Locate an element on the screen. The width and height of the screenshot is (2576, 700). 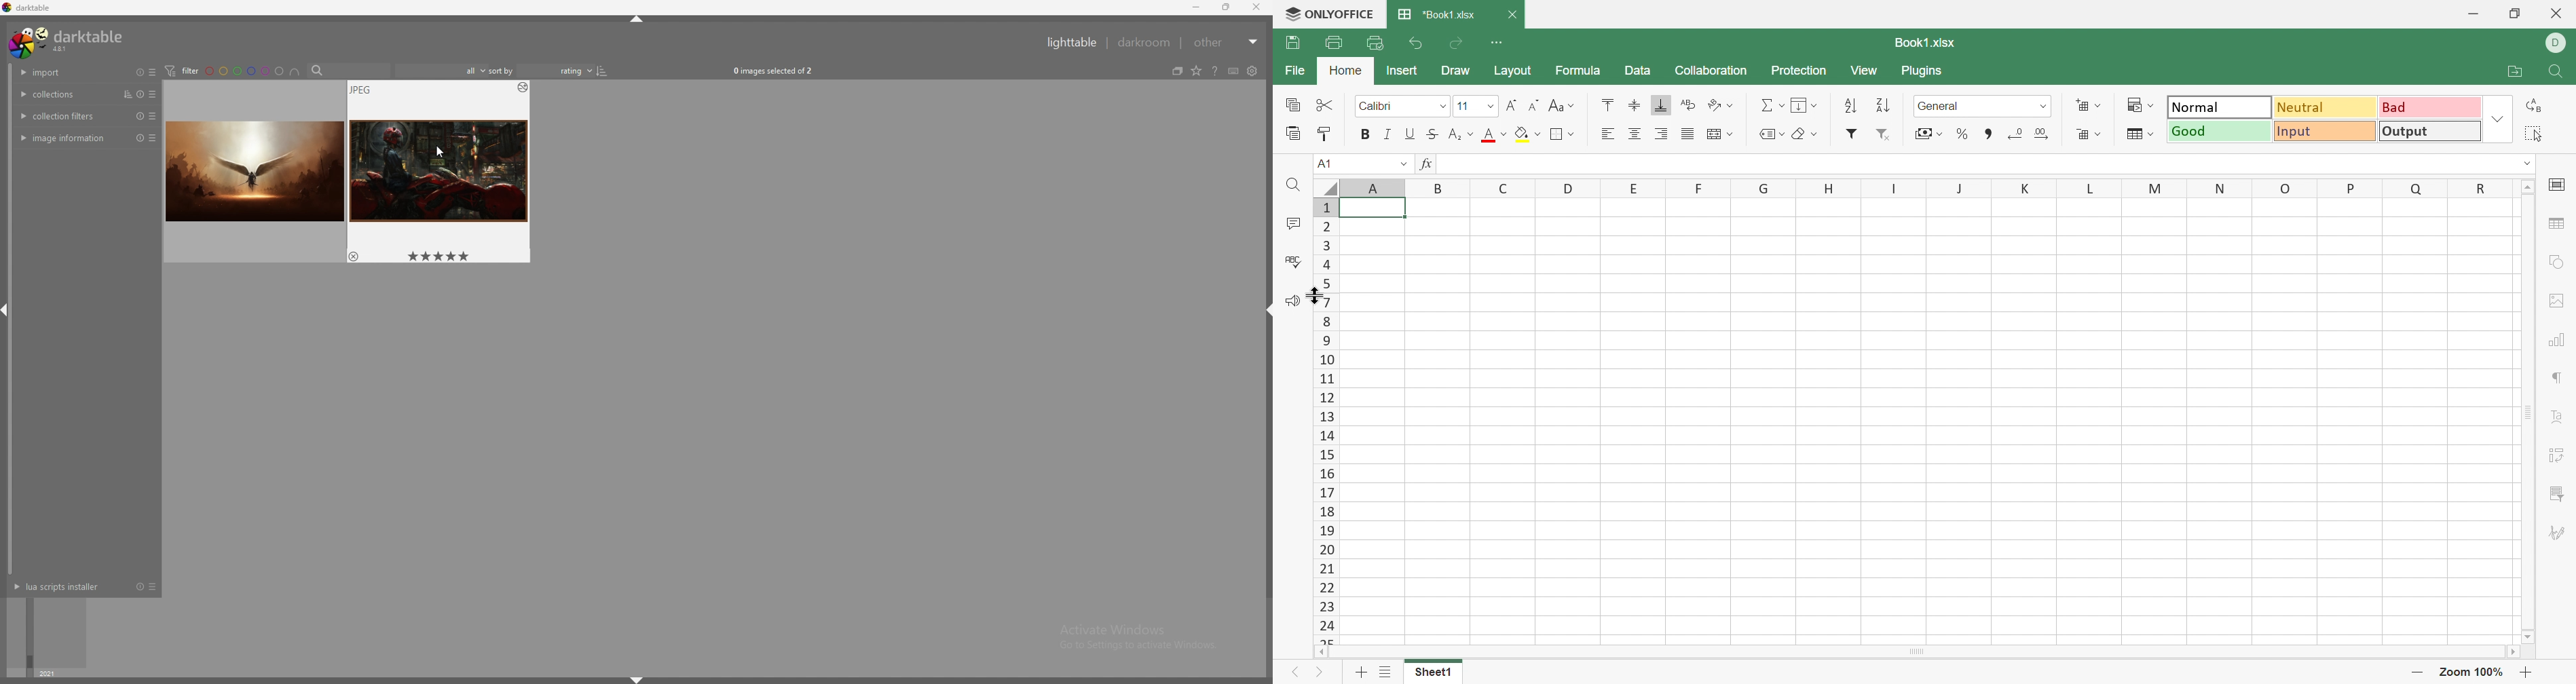
Neutral is located at coordinates (2326, 108).